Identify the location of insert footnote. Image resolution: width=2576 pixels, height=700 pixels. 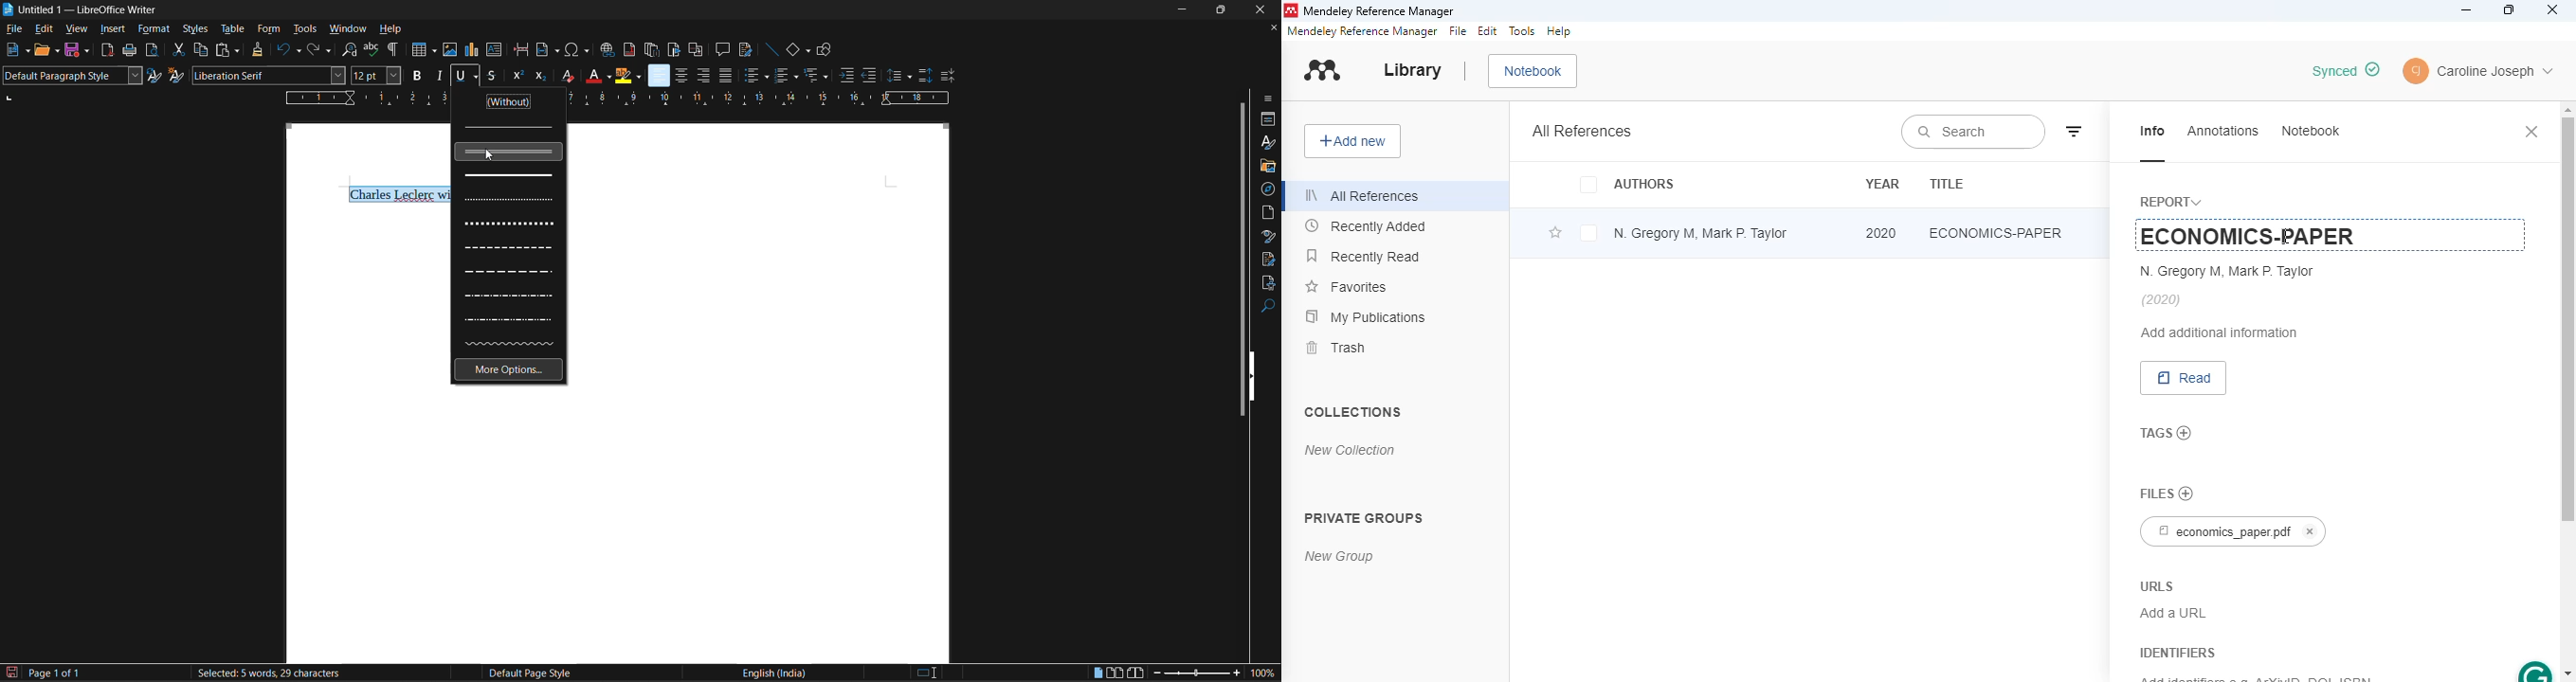
(628, 49).